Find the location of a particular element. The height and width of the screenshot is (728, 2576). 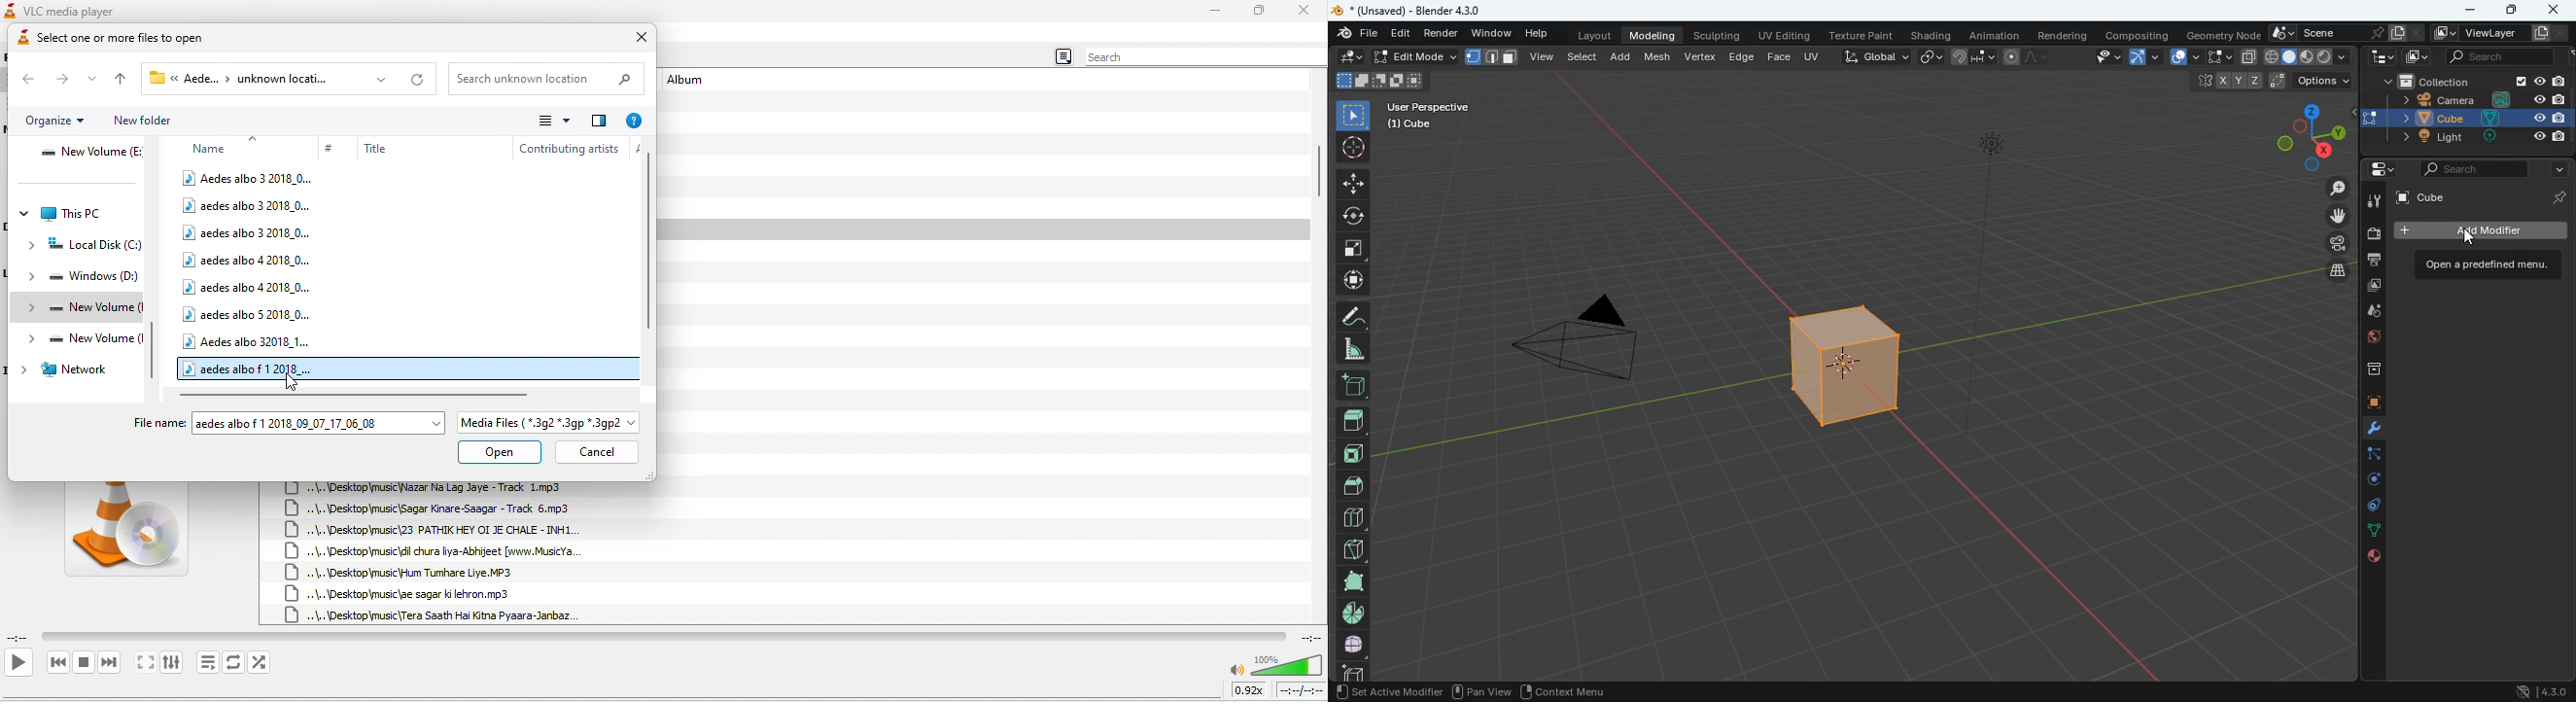

sculpting is located at coordinates (1720, 36).